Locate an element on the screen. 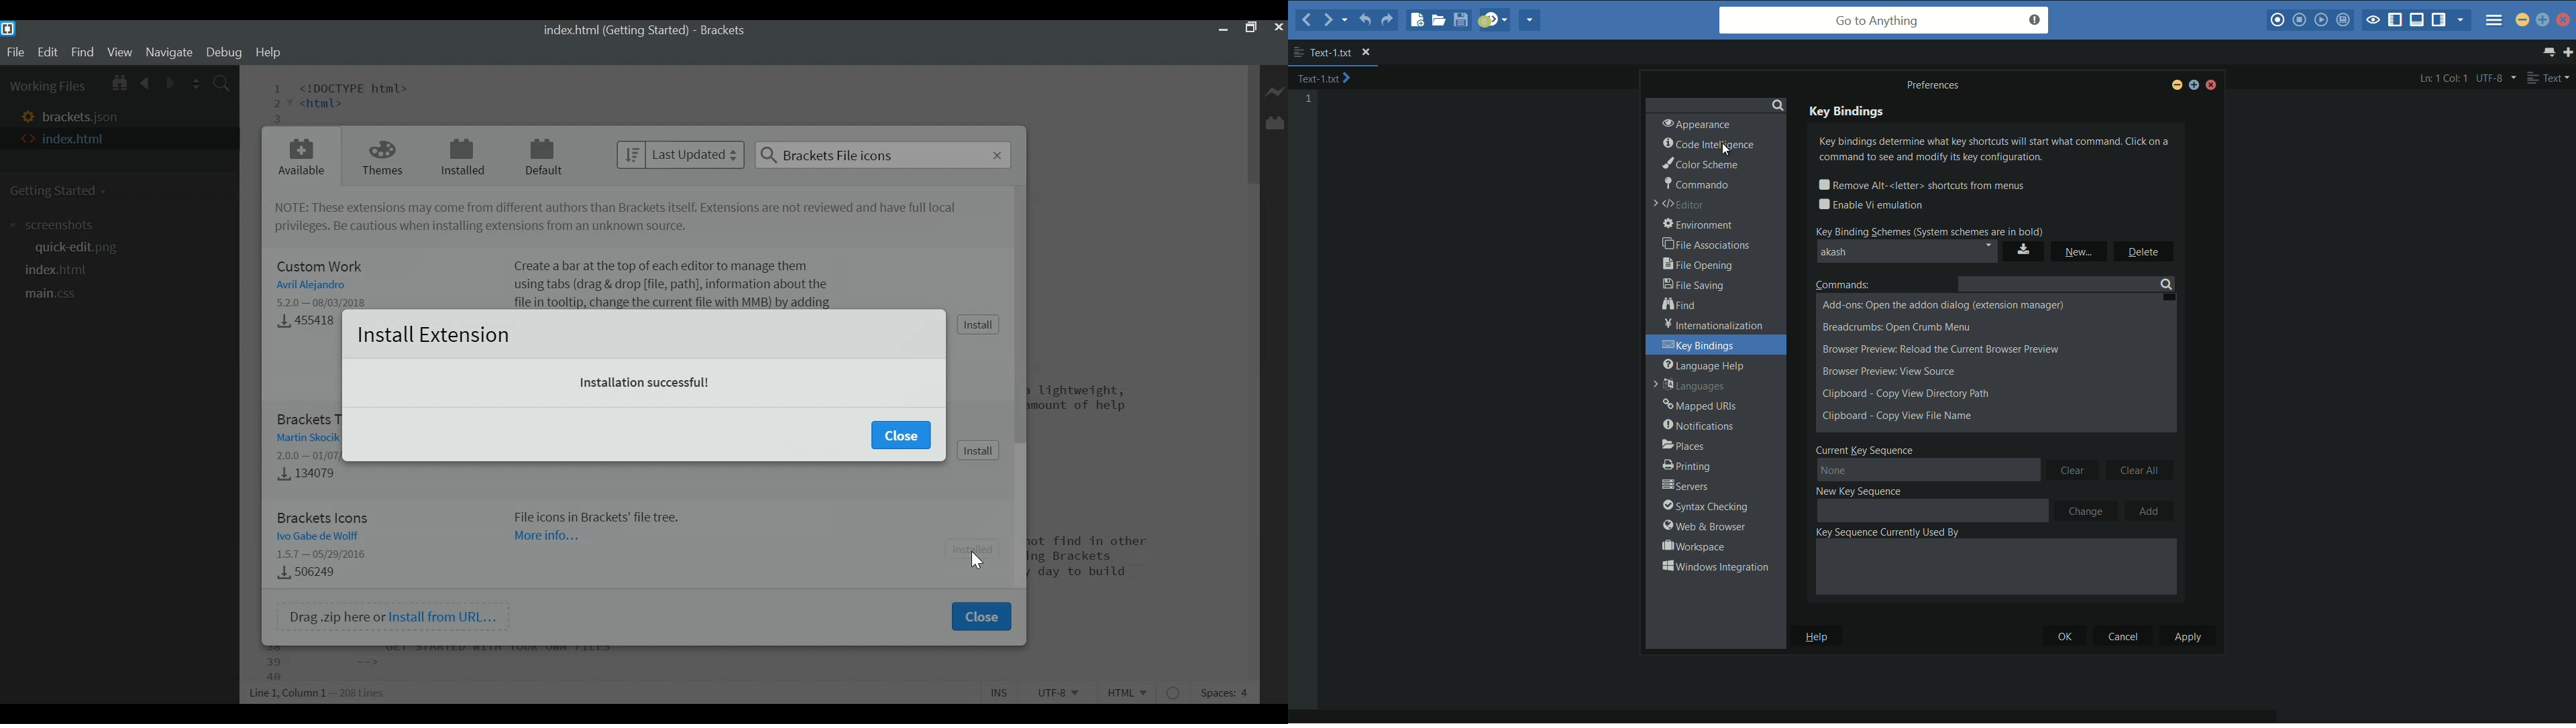 The width and height of the screenshot is (2576, 728). index.html (Getting started) - Brackets is located at coordinates (645, 32).